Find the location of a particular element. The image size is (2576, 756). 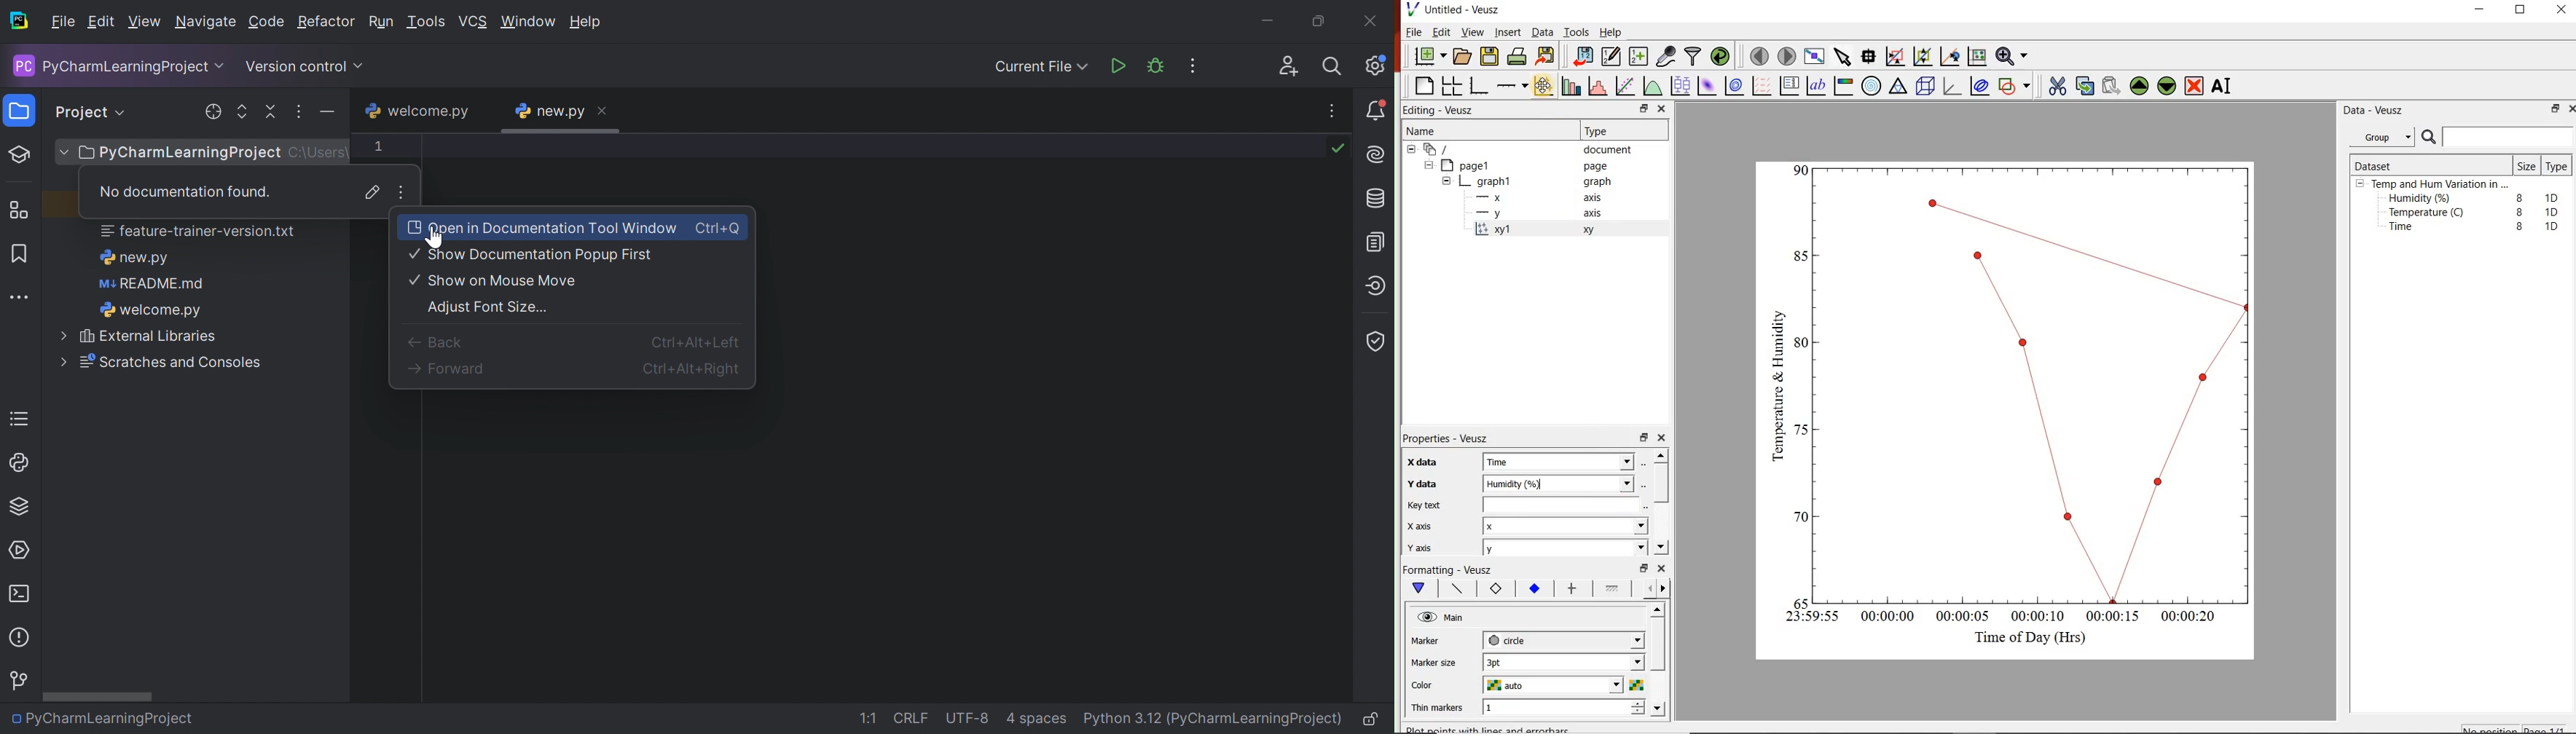

Refactor is located at coordinates (326, 23).